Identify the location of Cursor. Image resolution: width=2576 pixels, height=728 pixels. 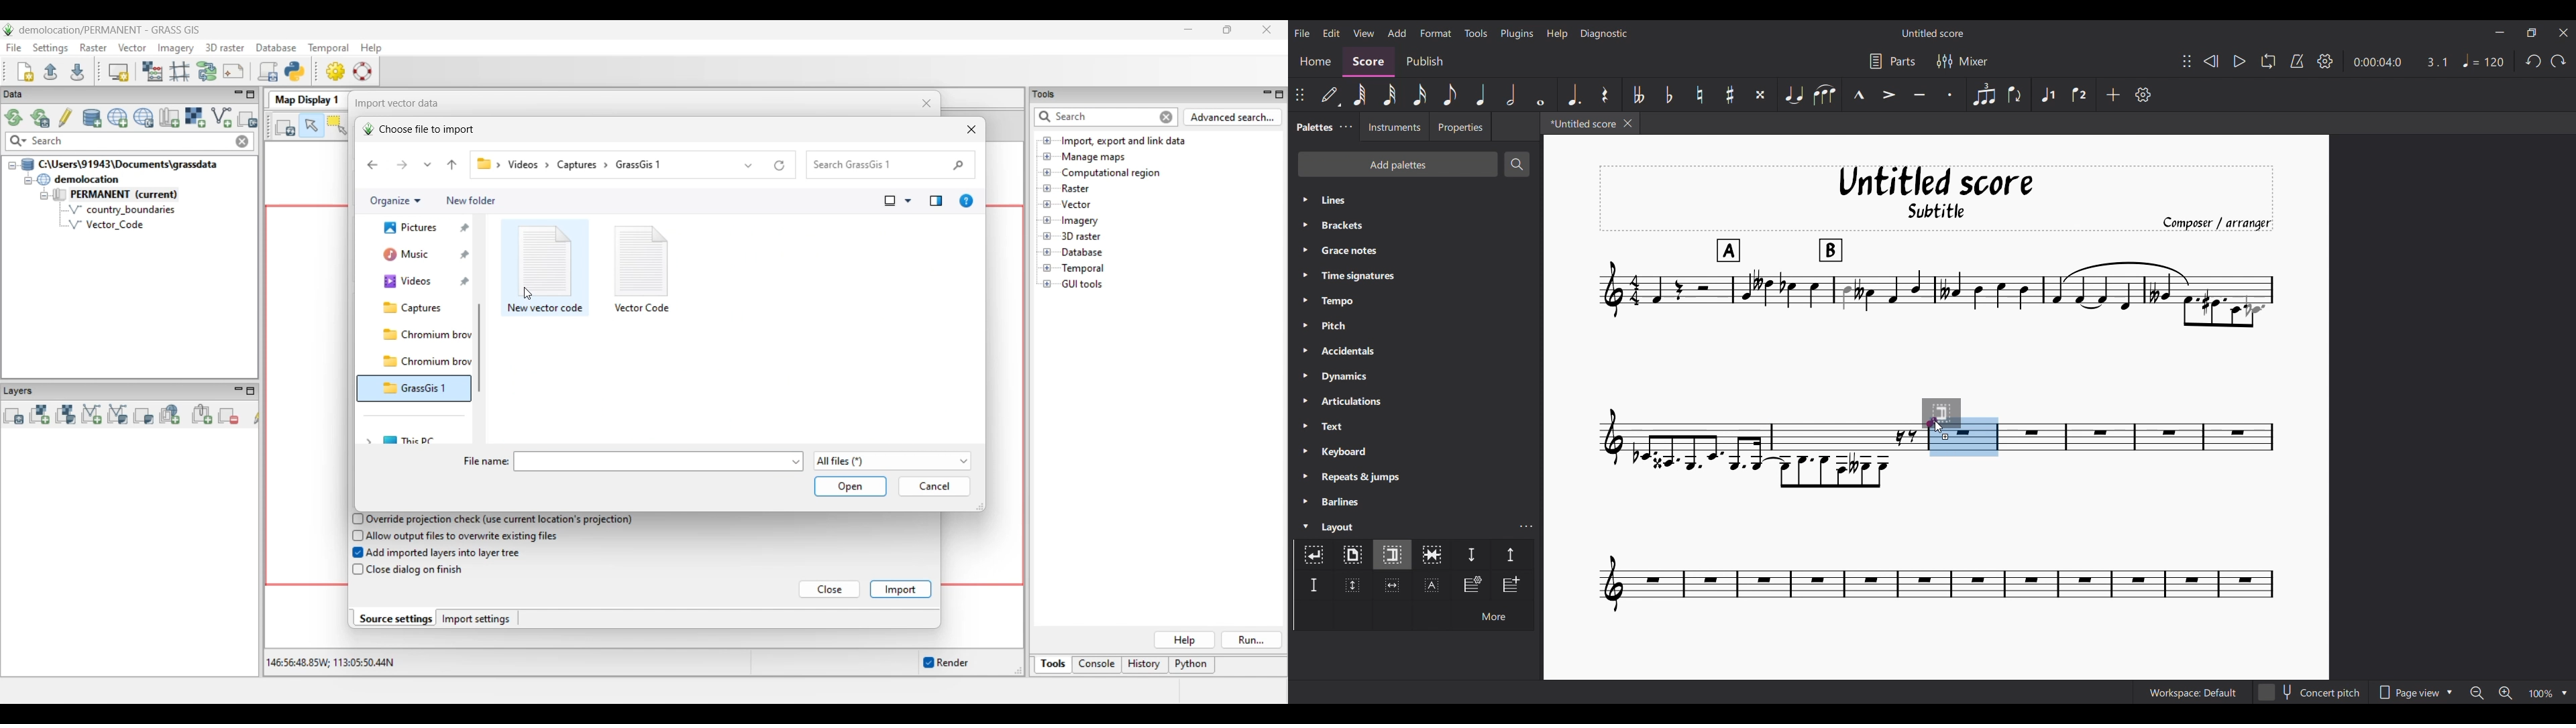
(1940, 426).